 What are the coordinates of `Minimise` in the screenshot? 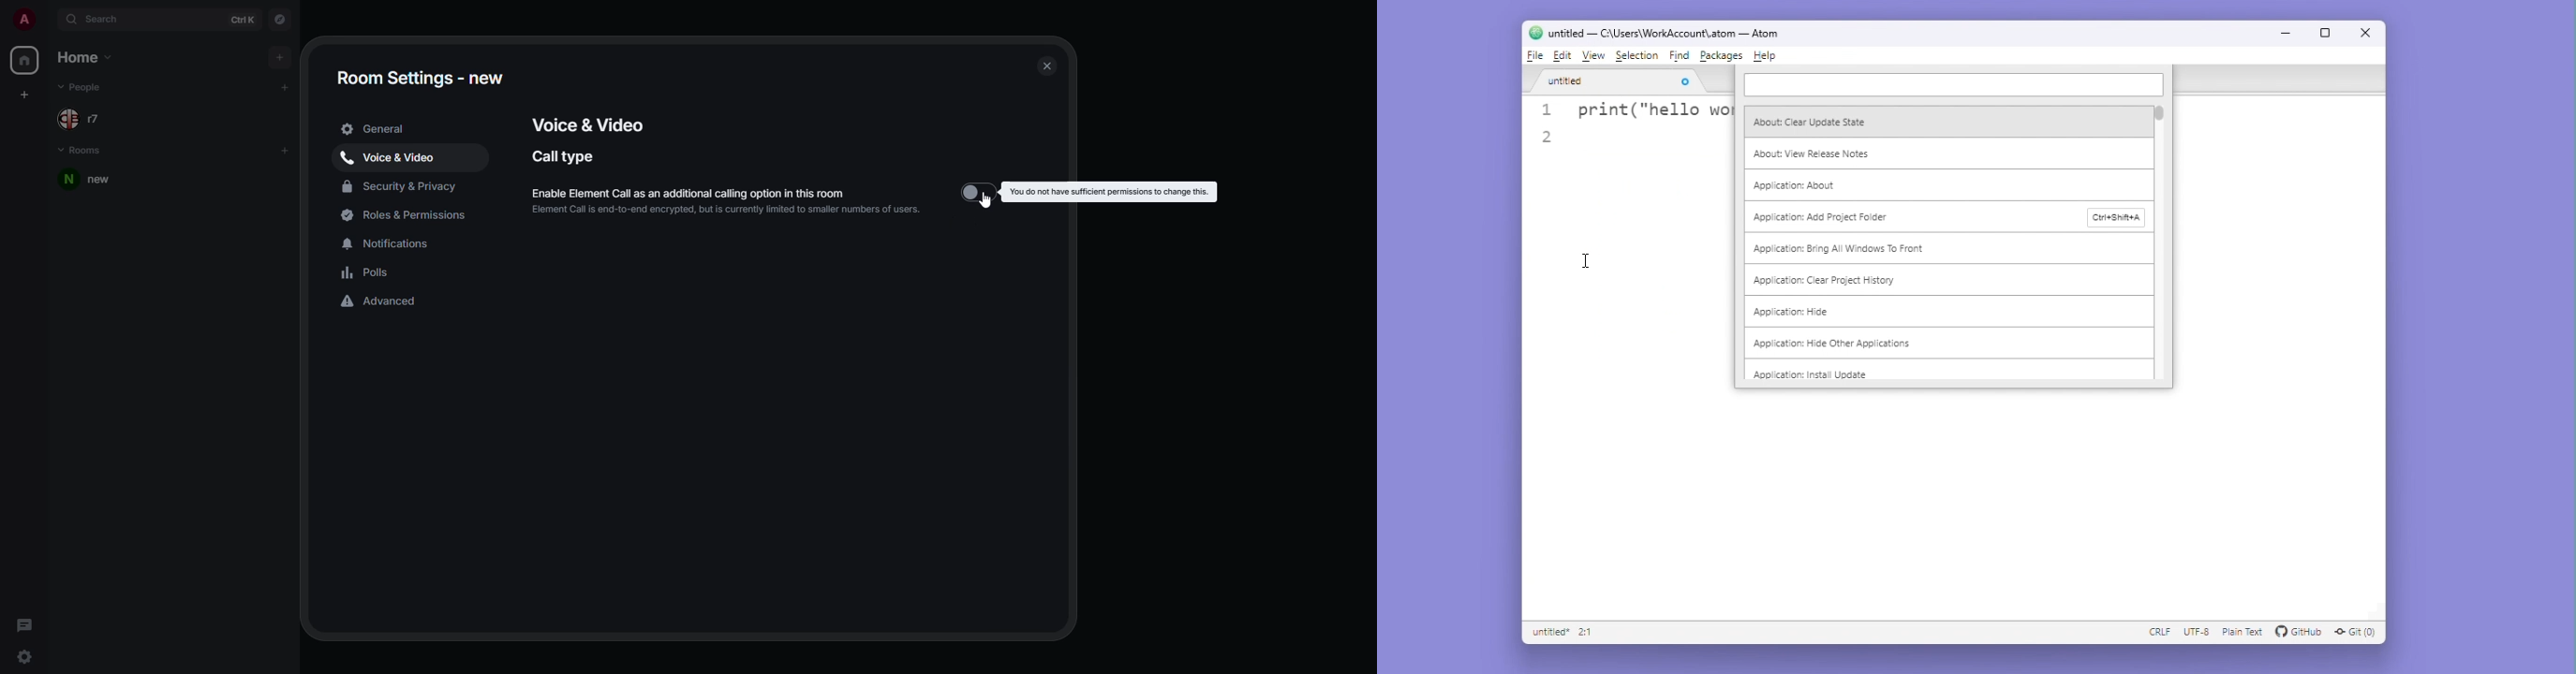 It's located at (2290, 32).